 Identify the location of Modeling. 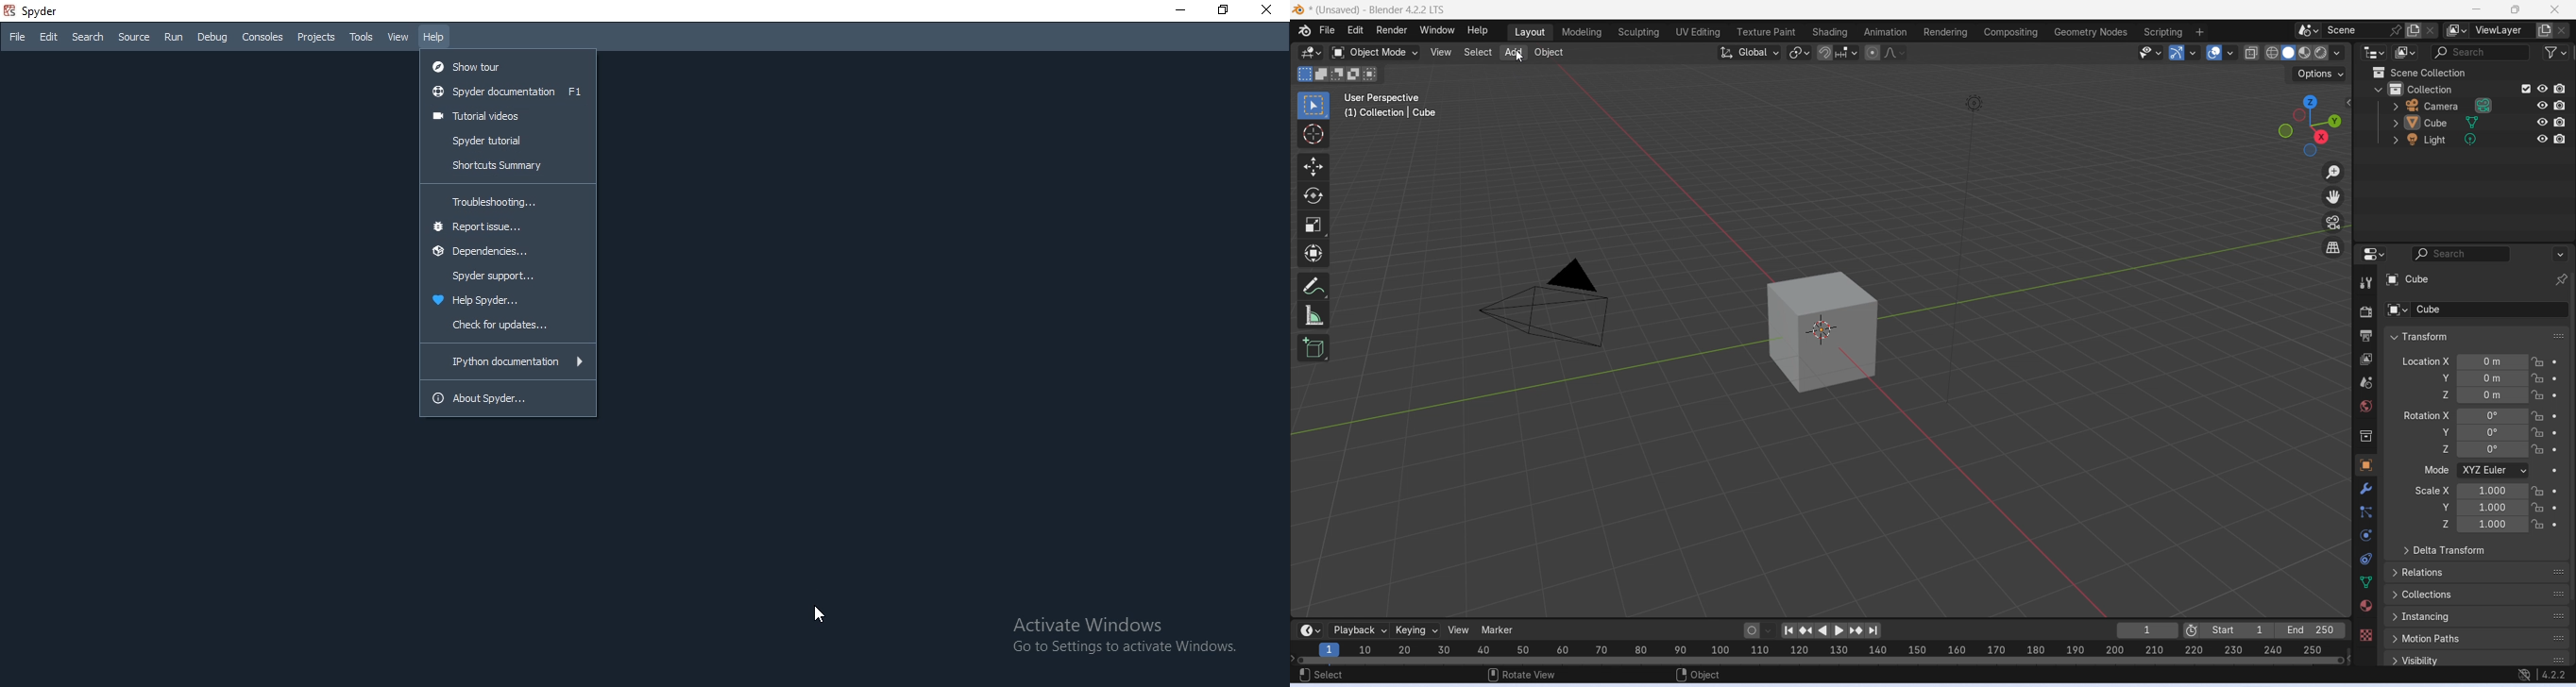
(1581, 32).